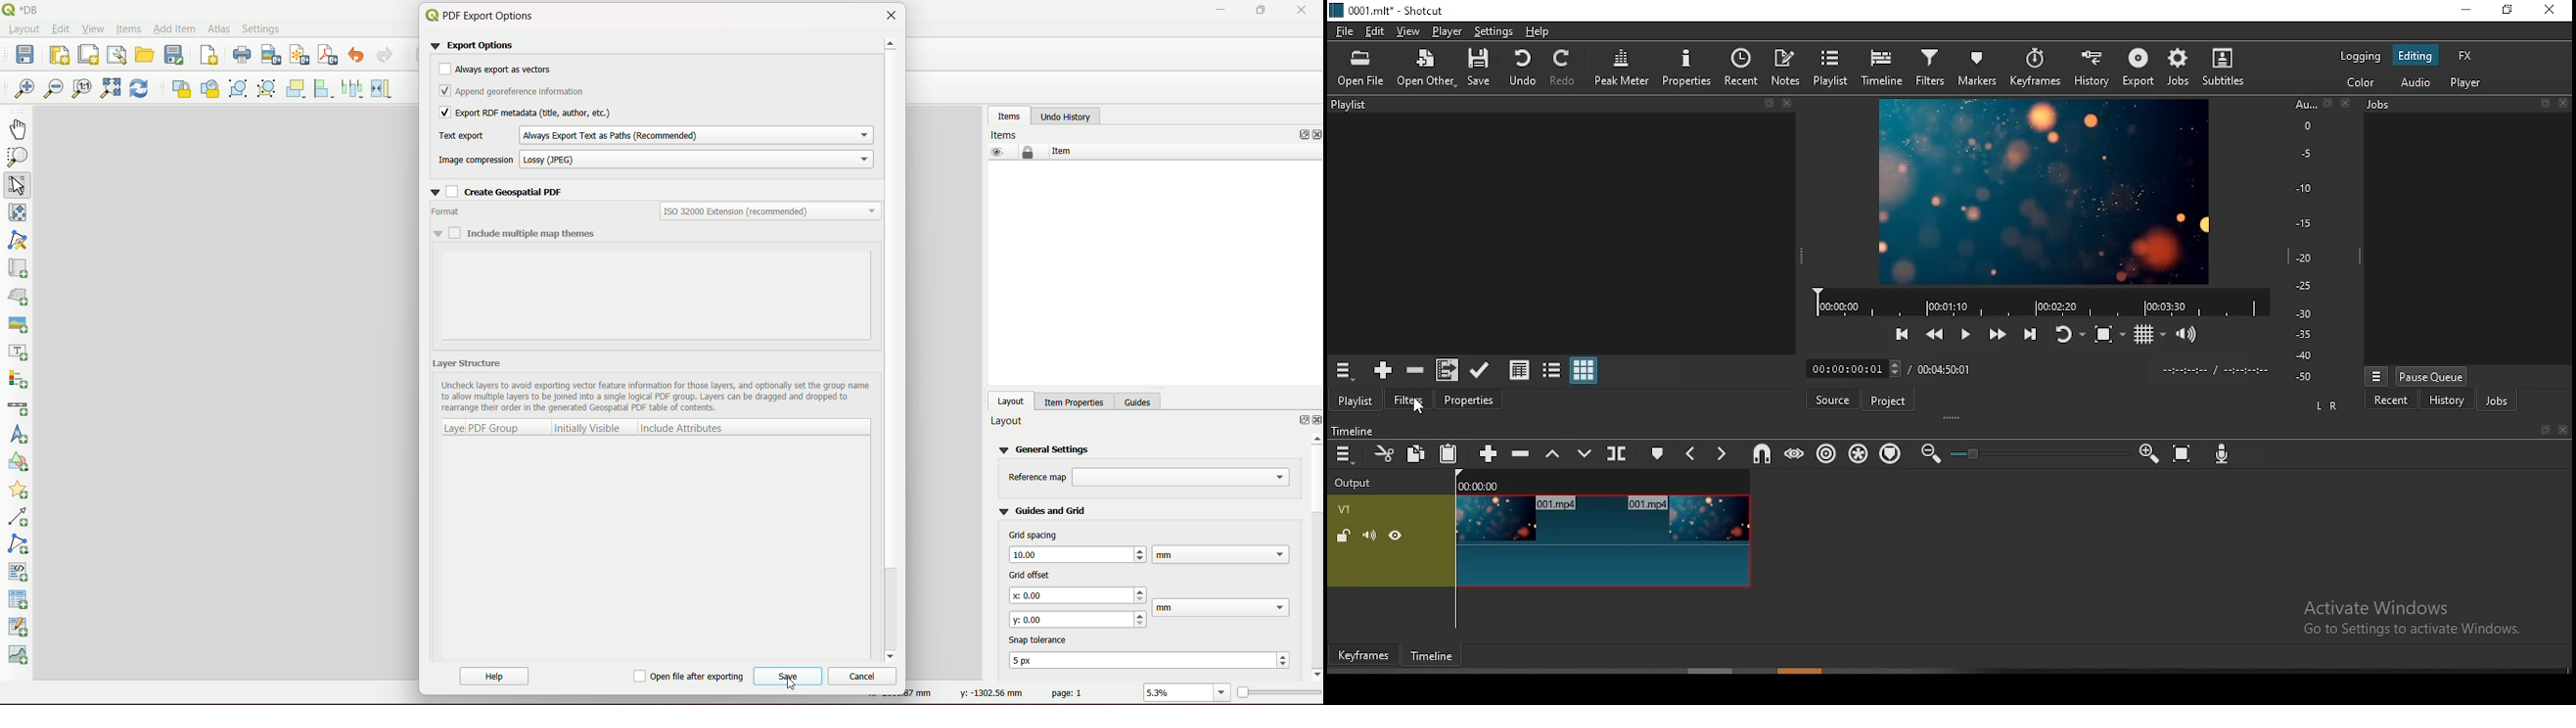 This screenshot has width=2576, height=728. What do you see at coordinates (1047, 448) in the screenshot?
I see `general settings` at bounding box center [1047, 448].